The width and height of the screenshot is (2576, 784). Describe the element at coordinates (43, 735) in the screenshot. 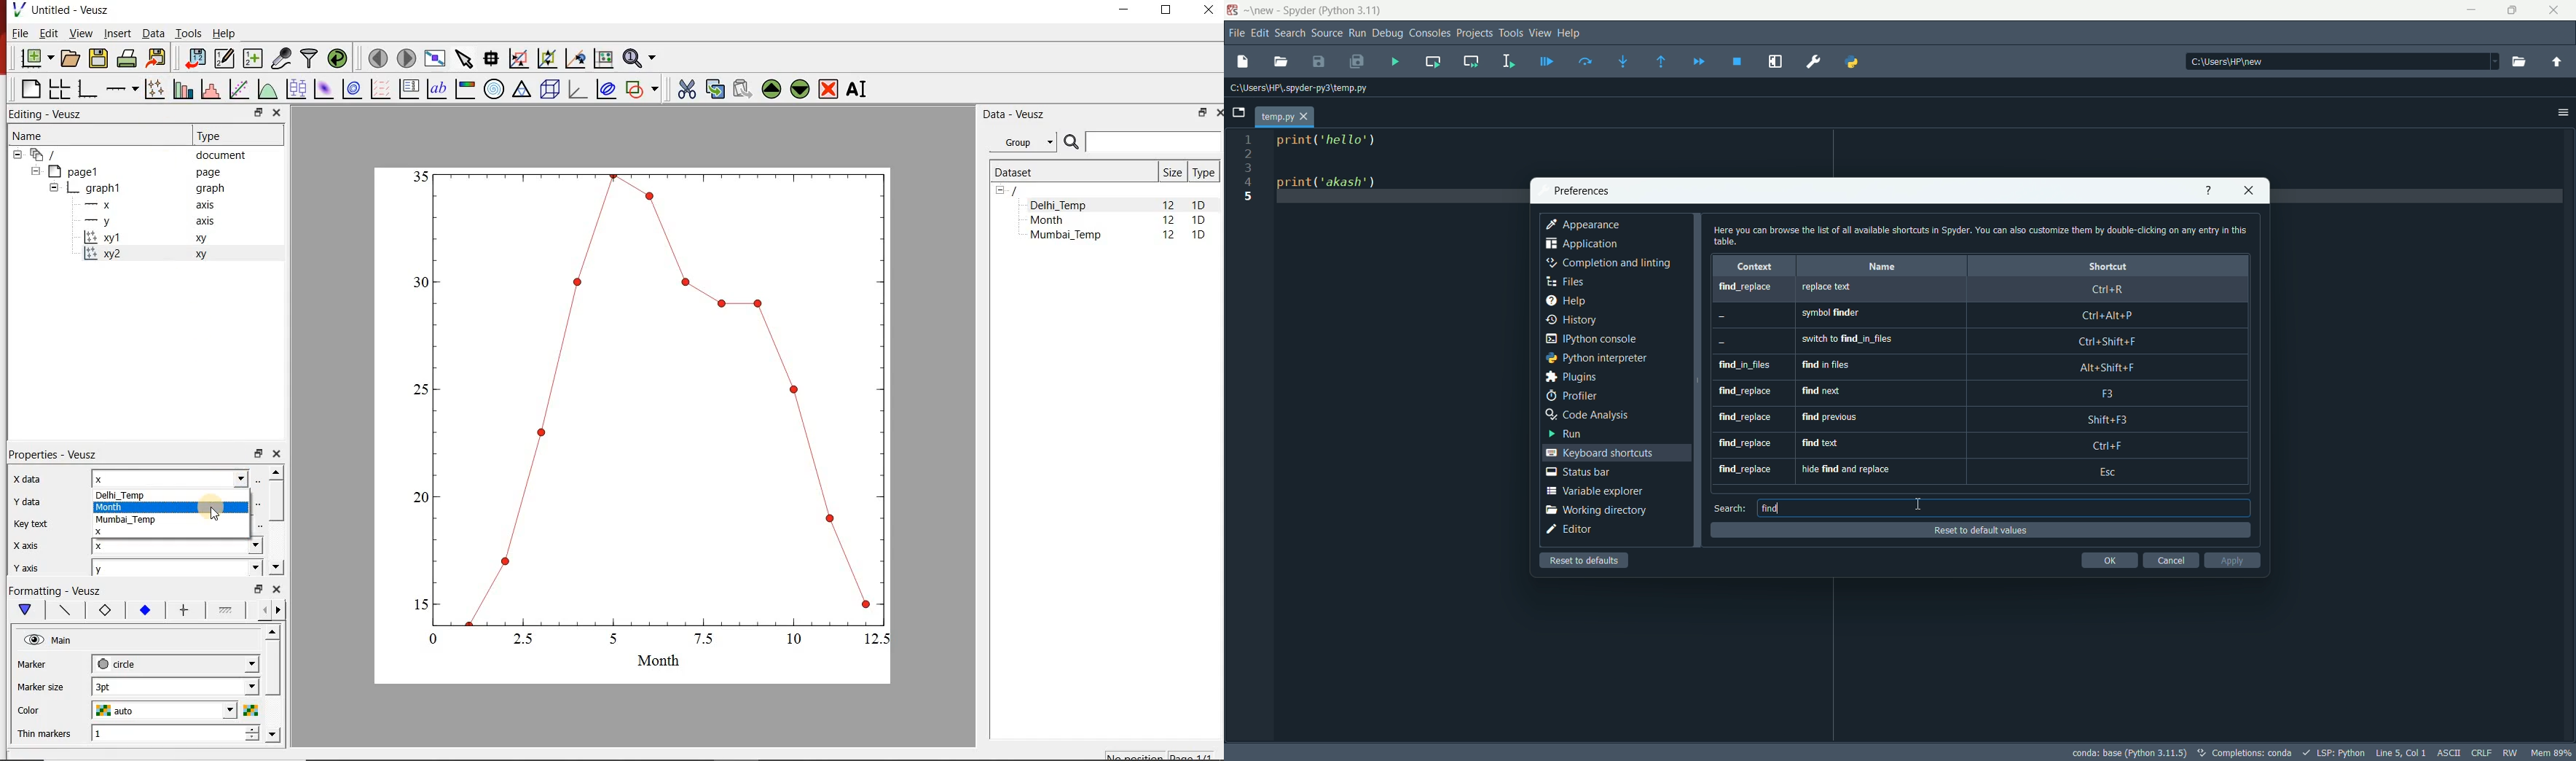

I see `Thin markers` at that location.